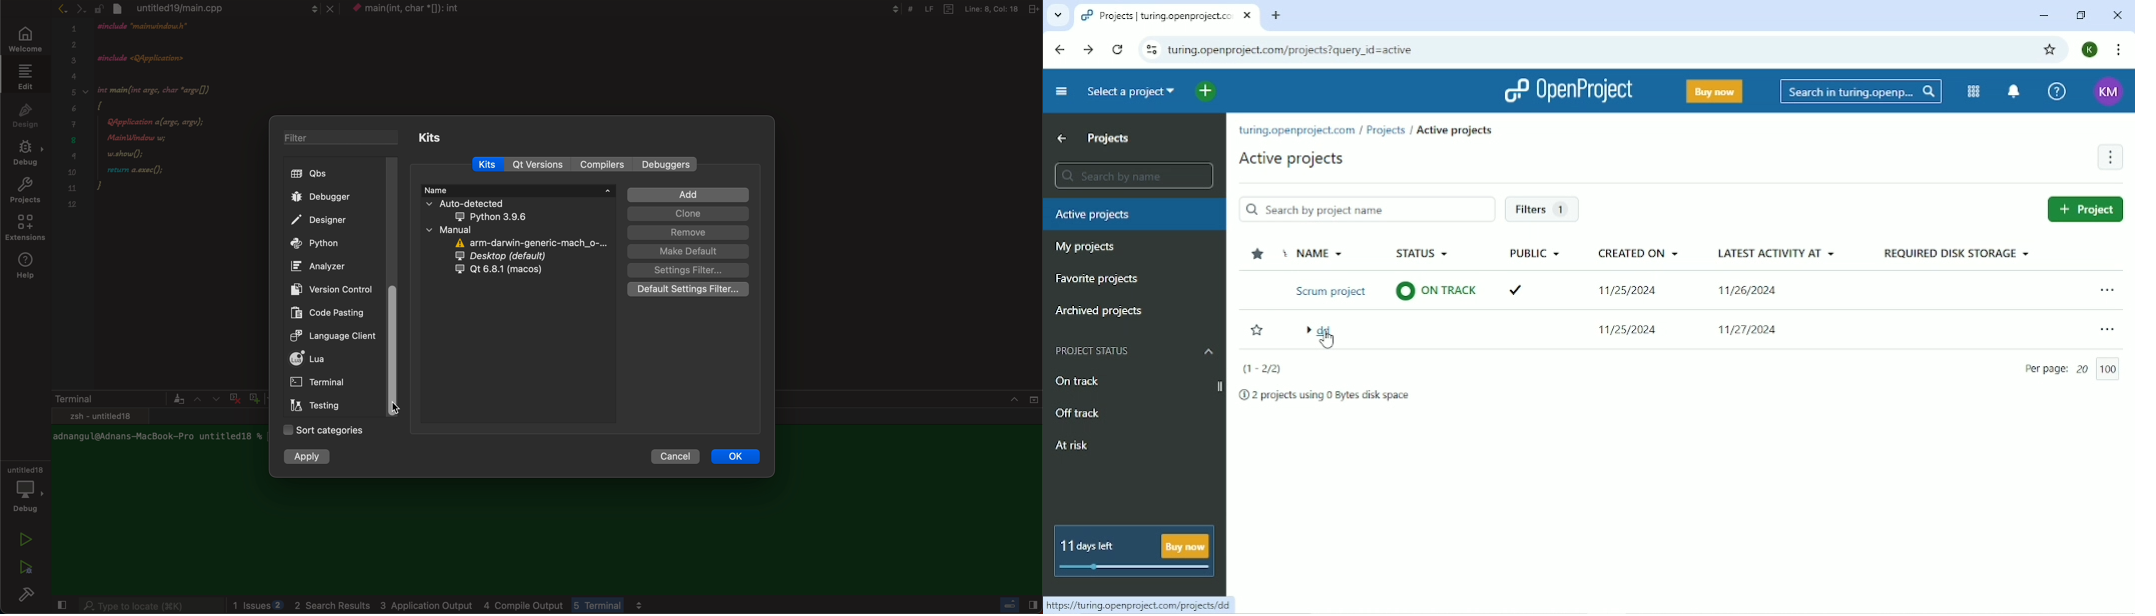 This screenshot has height=616, width=2156. What do you see at coordinates (492, 606) in the screenshot?
I see `logs` at bounding box center [492, 606].